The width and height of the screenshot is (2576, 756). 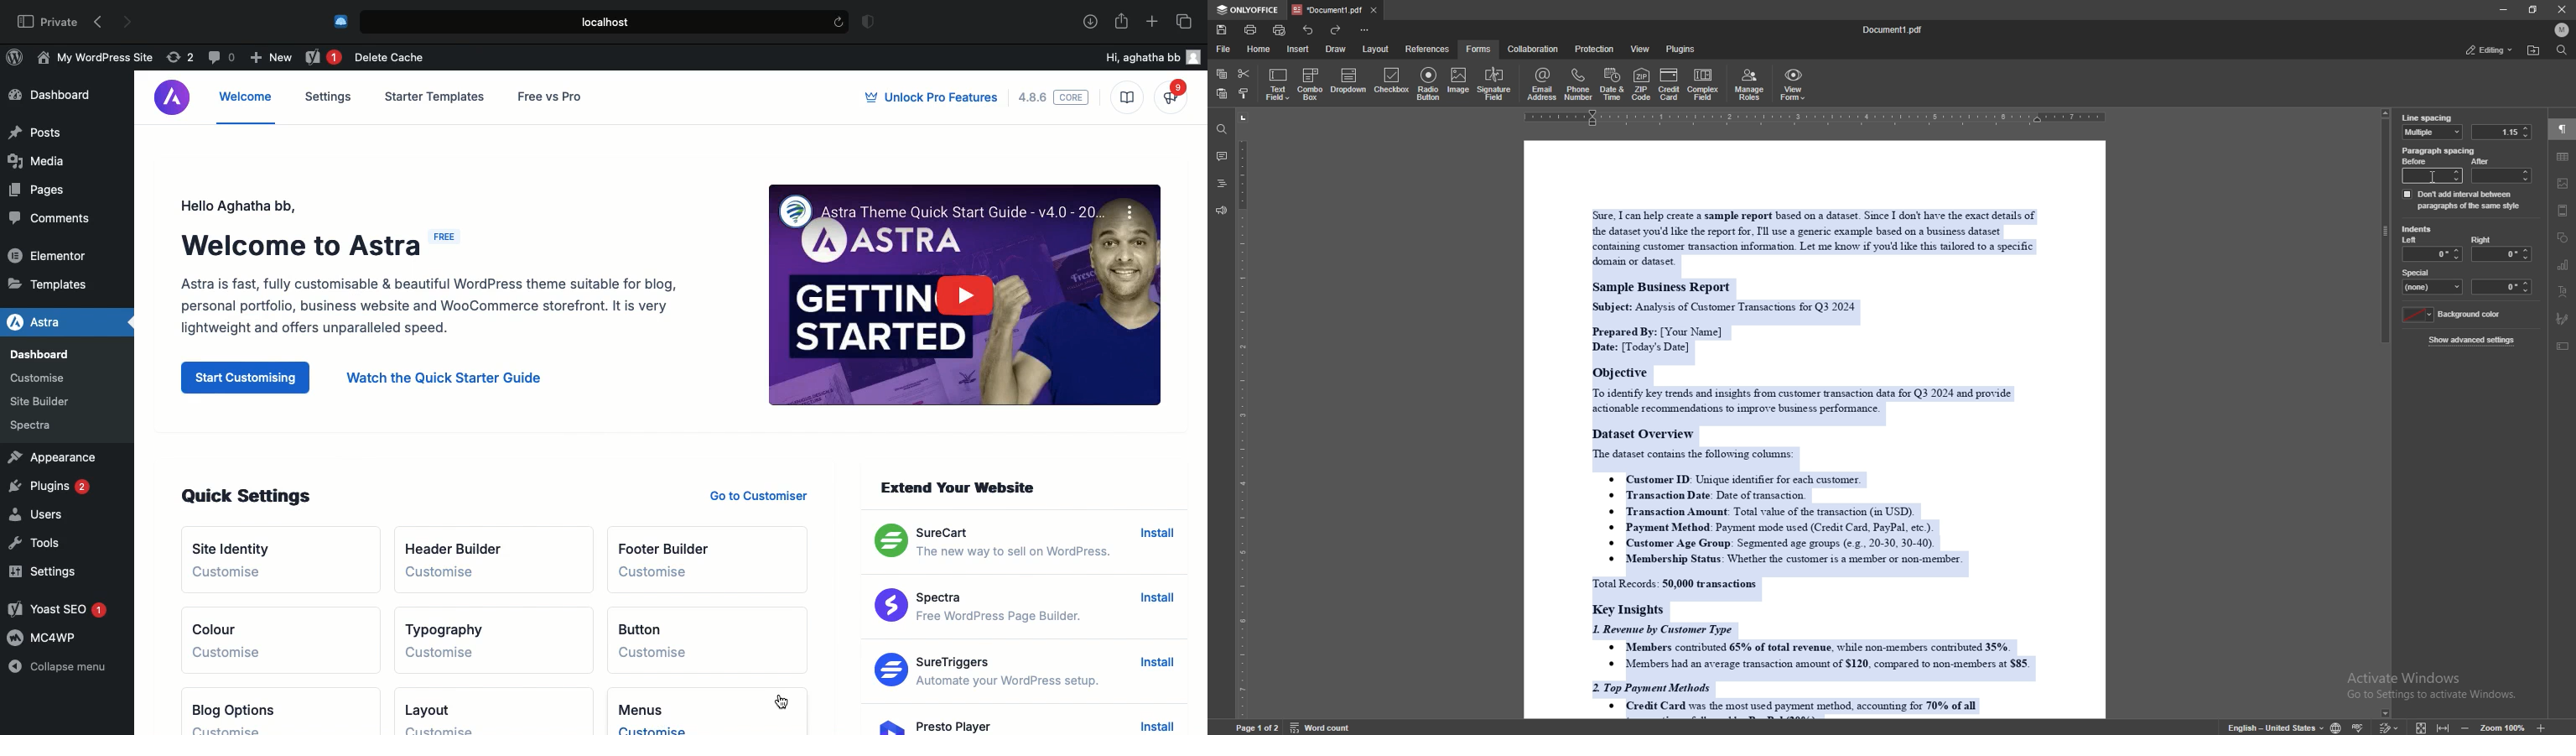 I want to click on paragraph, so click(x=2563, y=130).